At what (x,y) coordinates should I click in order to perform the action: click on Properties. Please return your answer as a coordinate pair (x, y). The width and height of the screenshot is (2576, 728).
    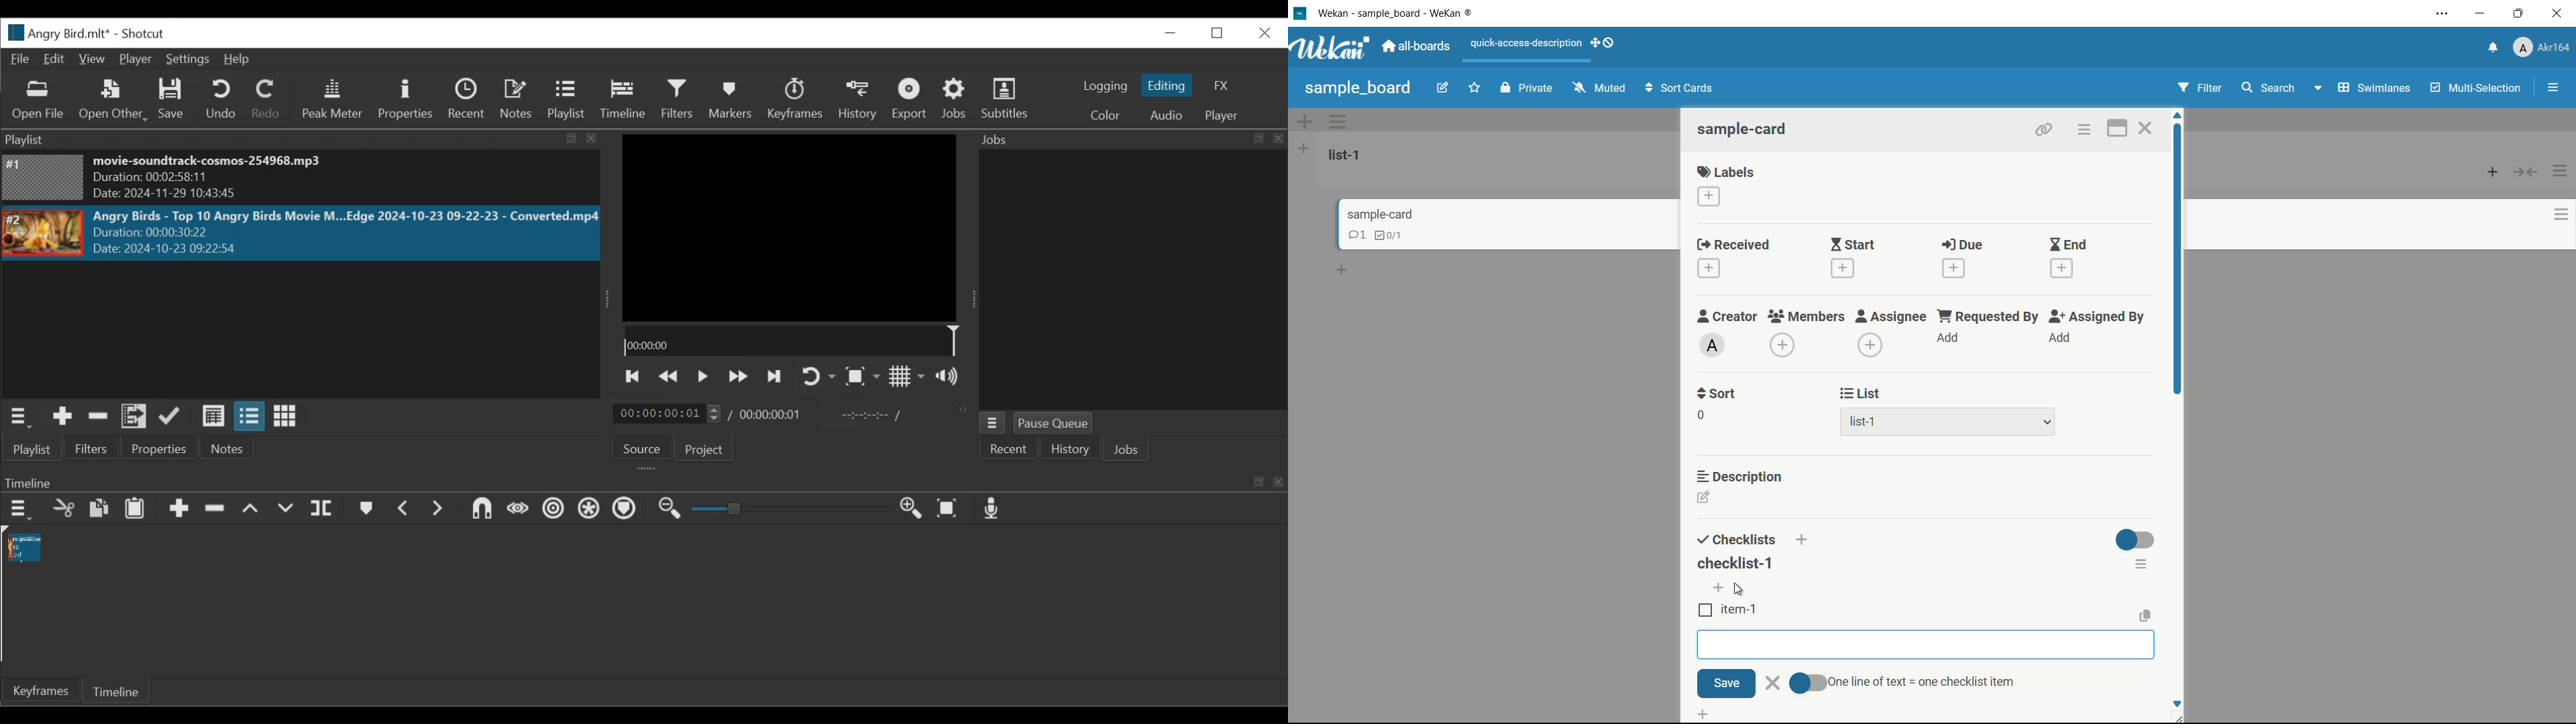
    Looking at the image, I should click on (162, 449).